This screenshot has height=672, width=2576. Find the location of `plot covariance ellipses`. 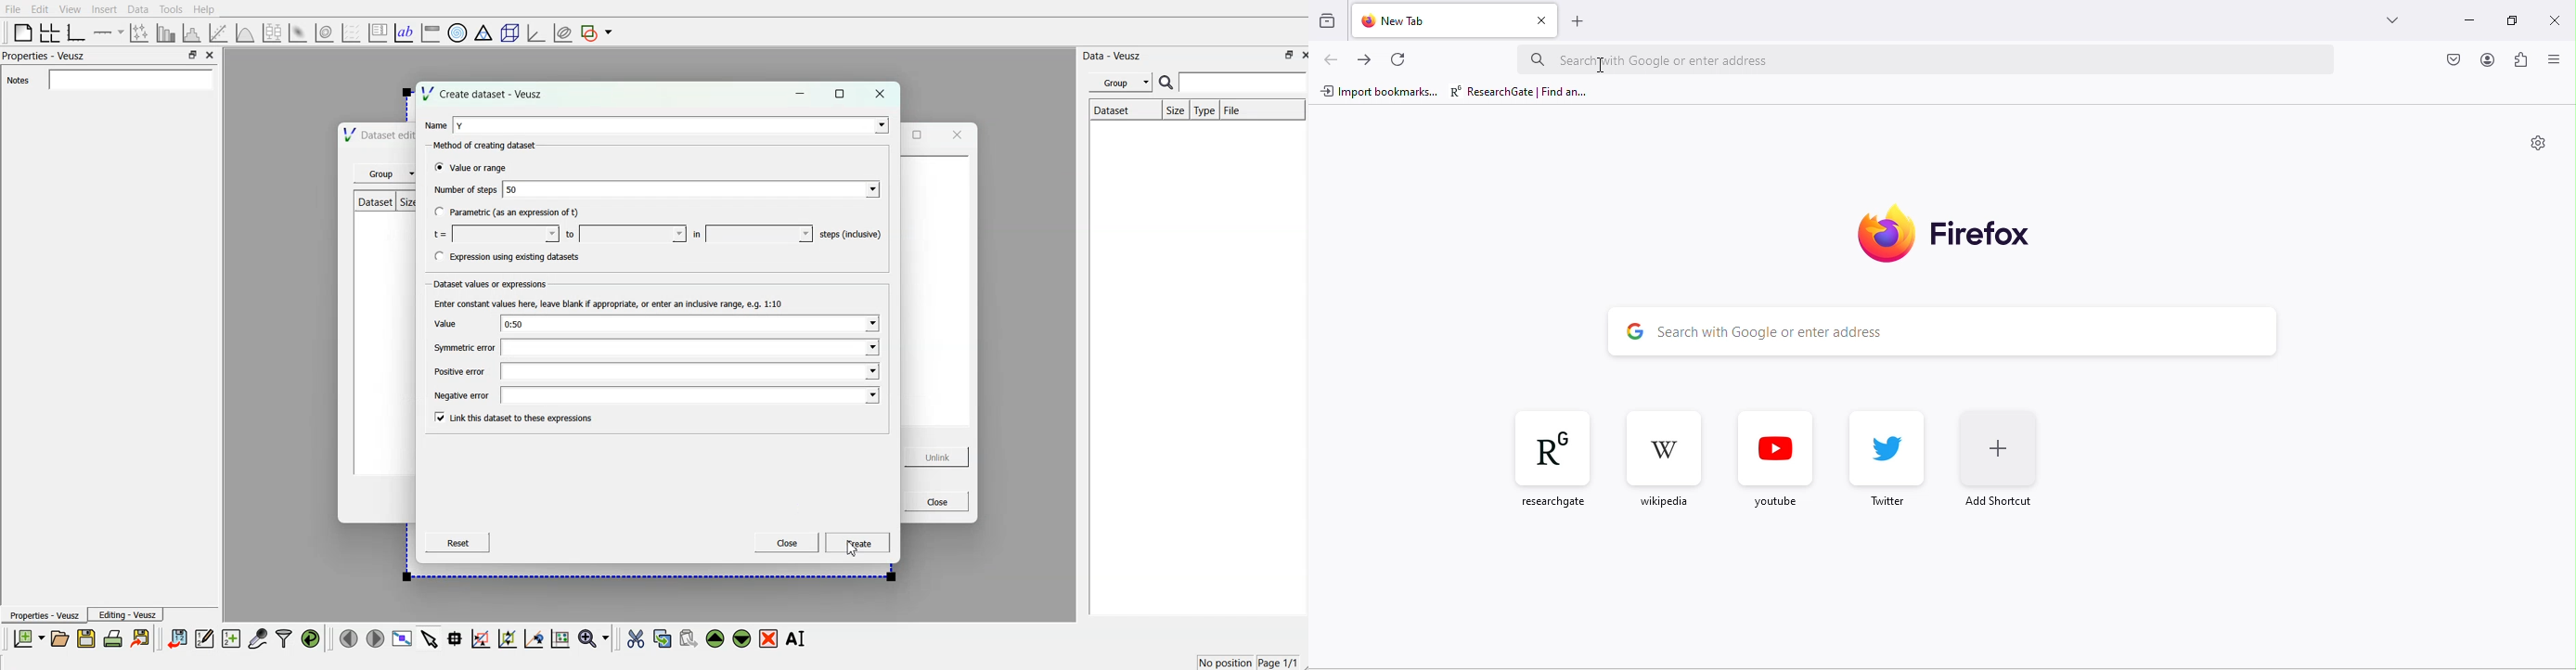

plot covariance ellipses is located at coordinates (562, 31).